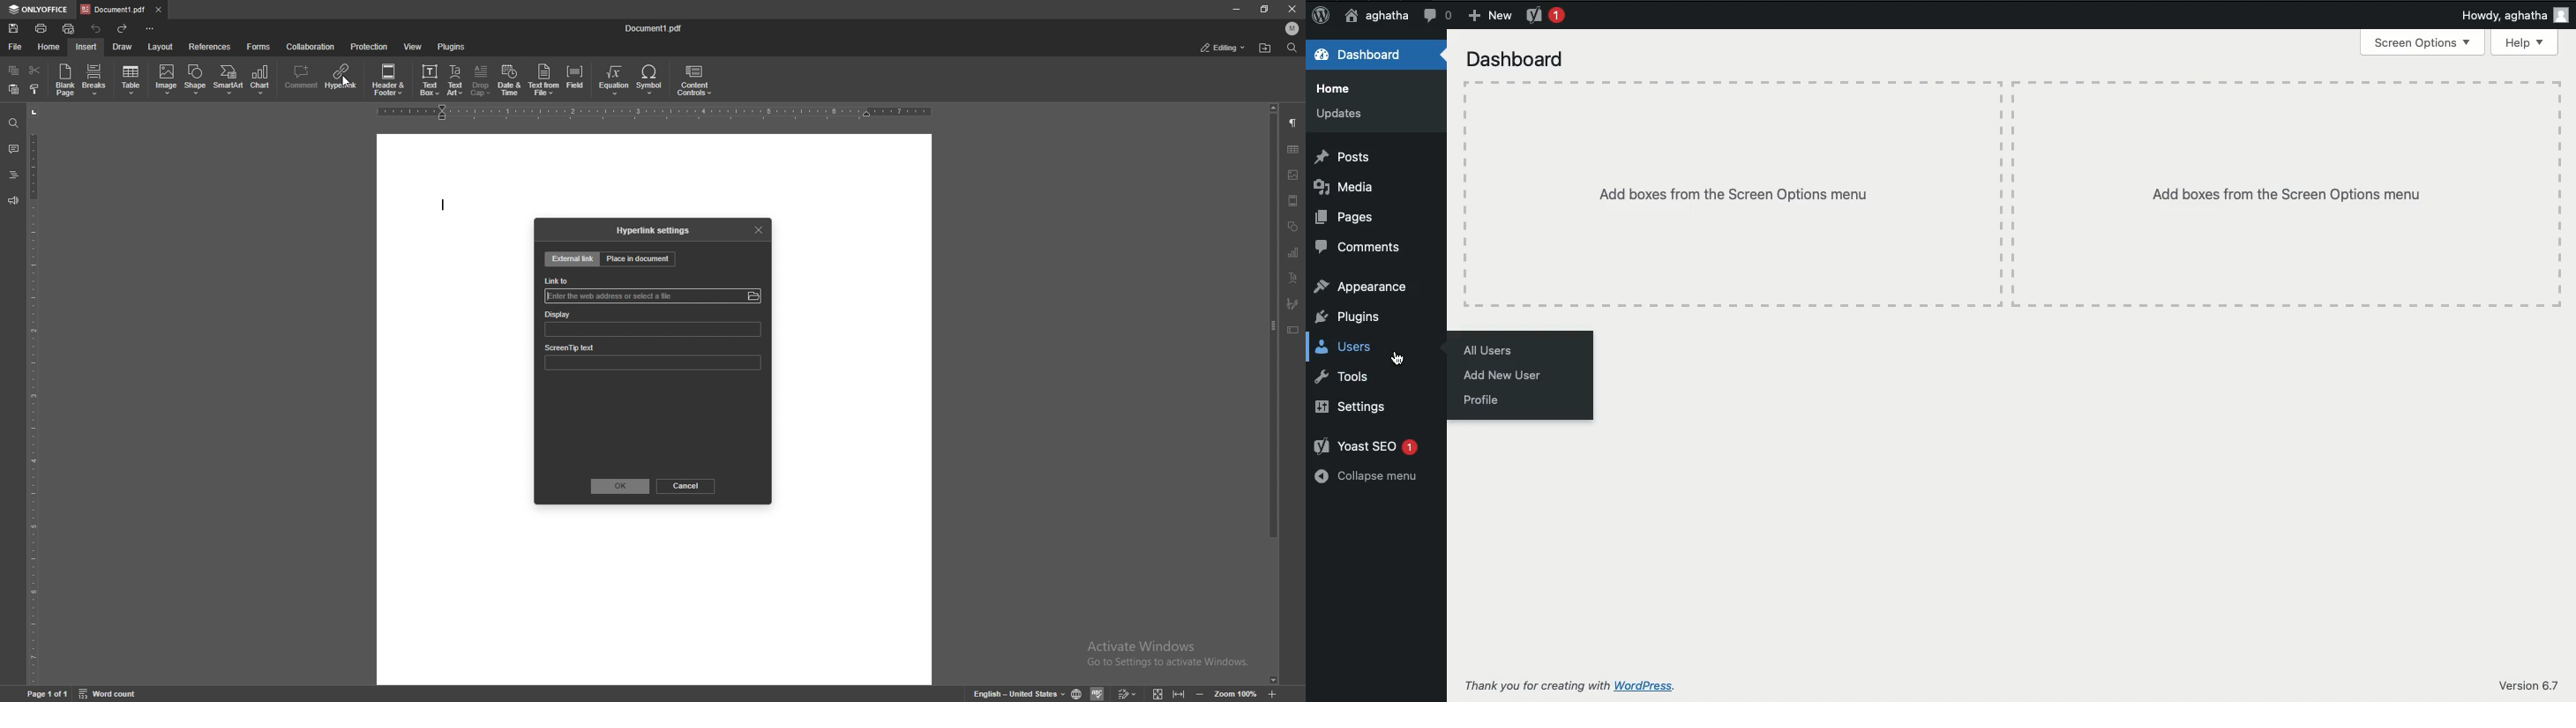  What do you see at coordinates (654, 28) in the screenshot?
I see `file name` at bounding box center [654, 28].